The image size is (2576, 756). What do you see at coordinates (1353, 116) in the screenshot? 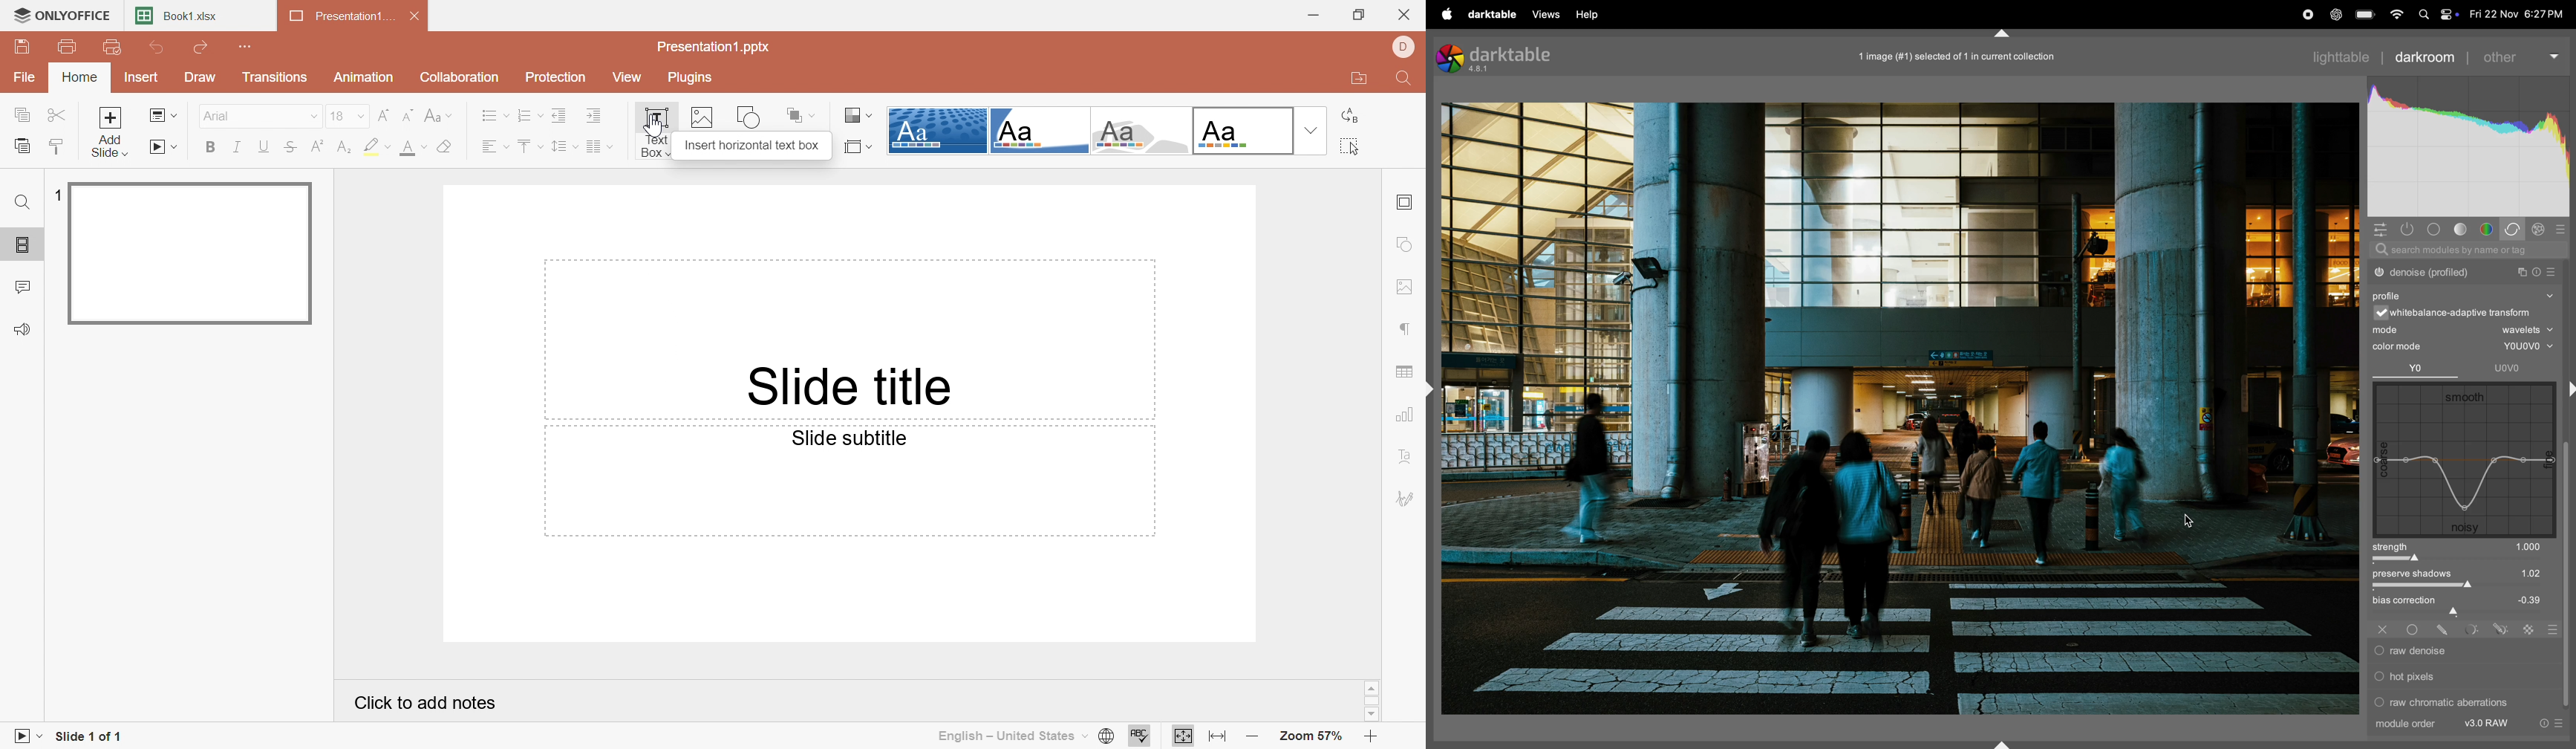
I see `Replace` at bounding box center [1353, 116].